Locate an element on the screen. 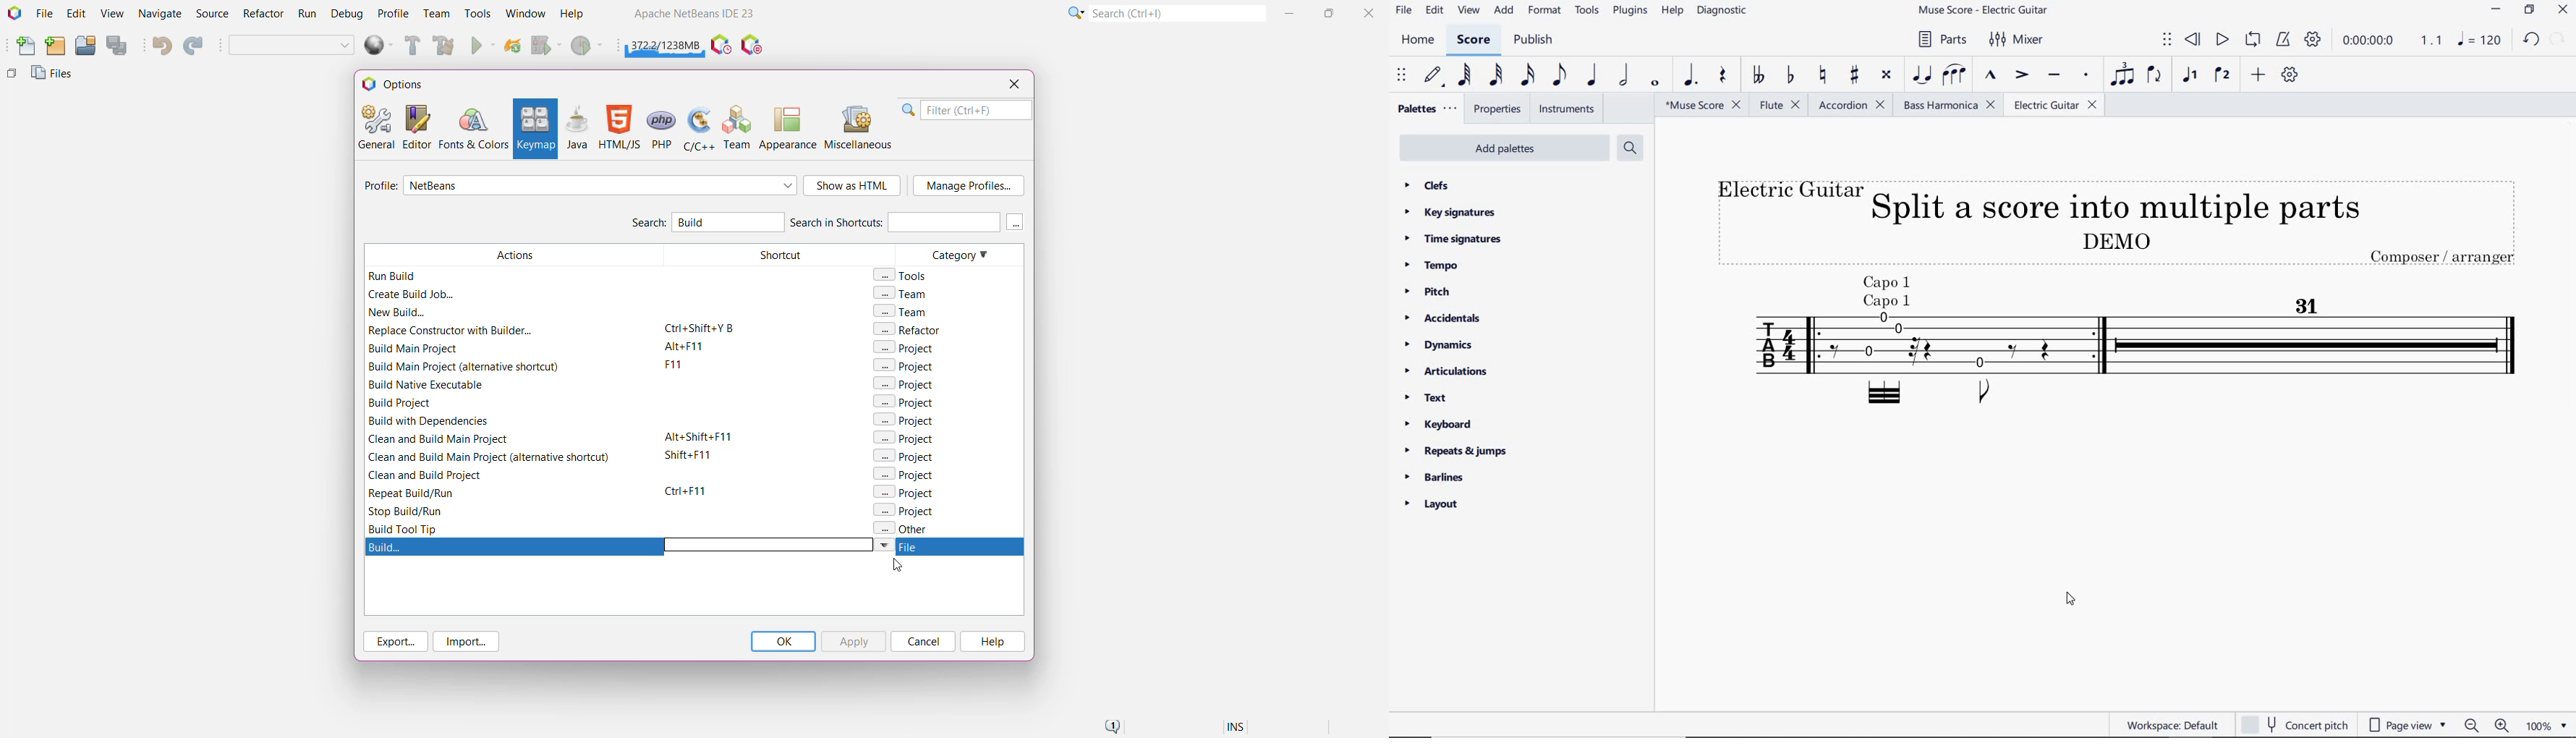 This screenshot has width=2576, height=756. zoom out or zoom in is located at coordinates (2487, 726).